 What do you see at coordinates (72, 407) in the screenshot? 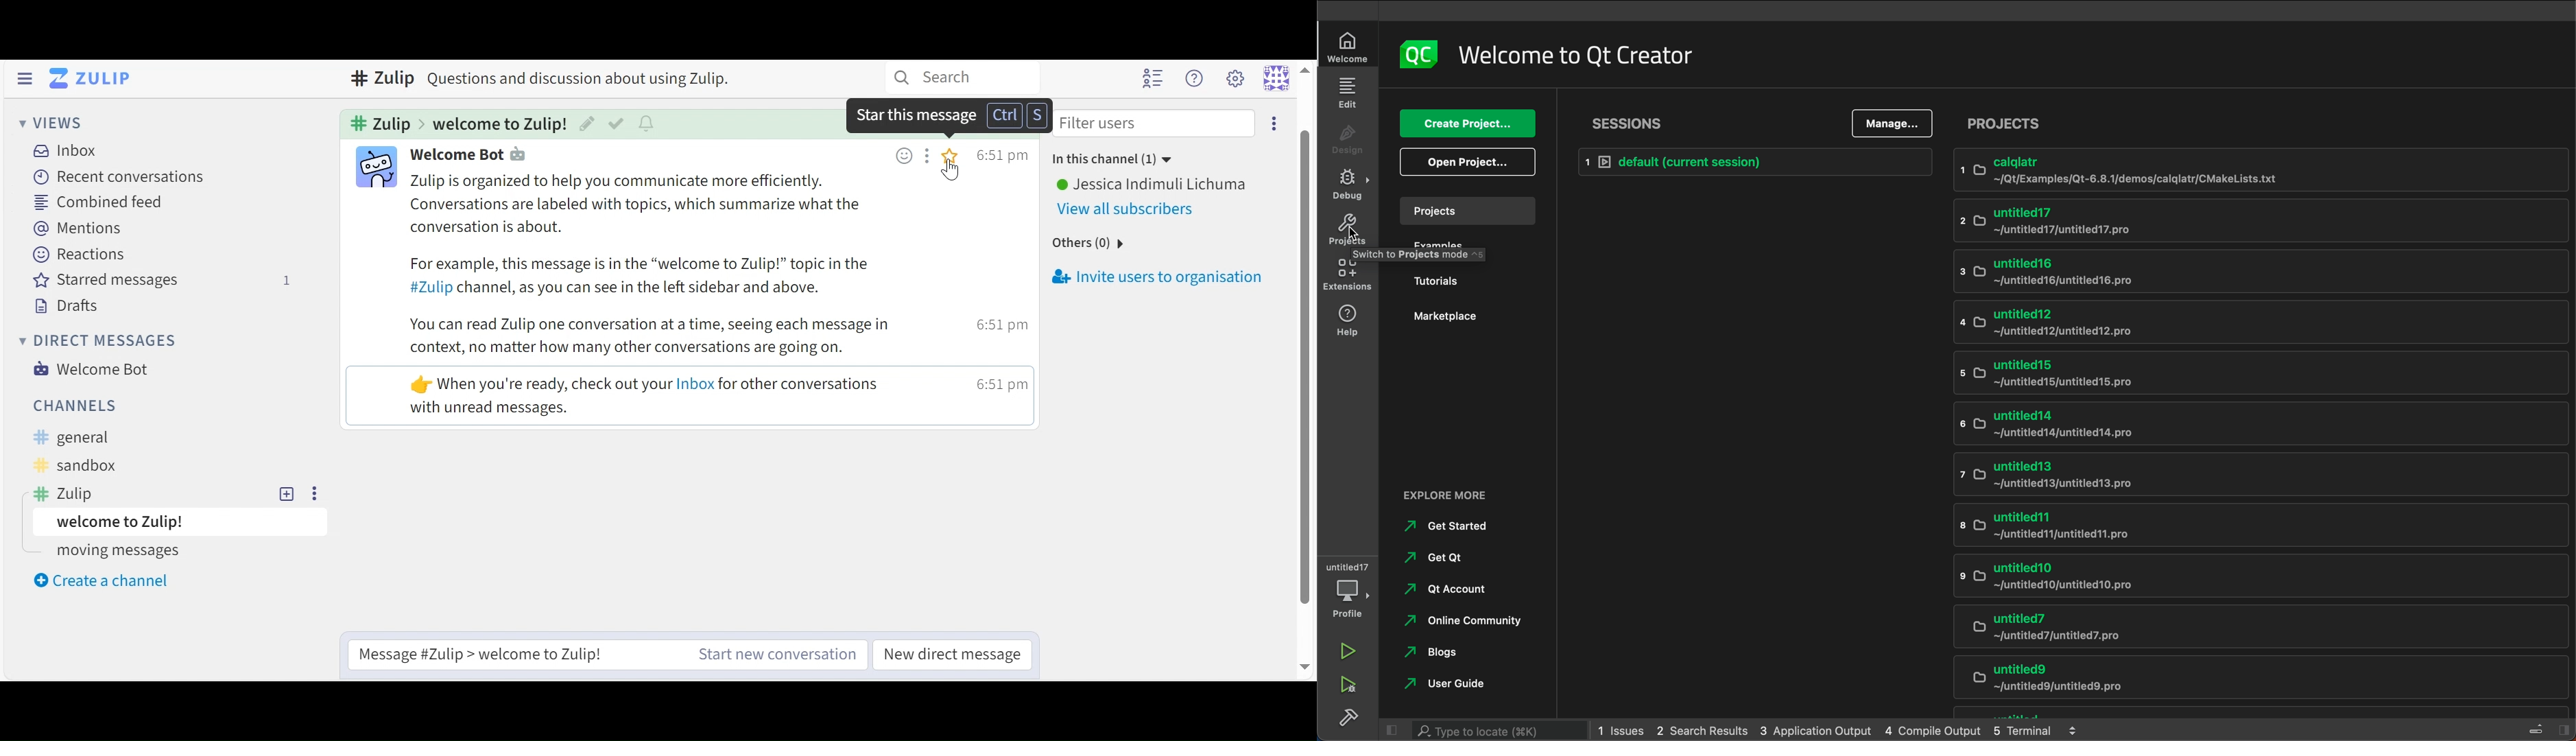
I see `Channels` at bounding box center [72, 407].